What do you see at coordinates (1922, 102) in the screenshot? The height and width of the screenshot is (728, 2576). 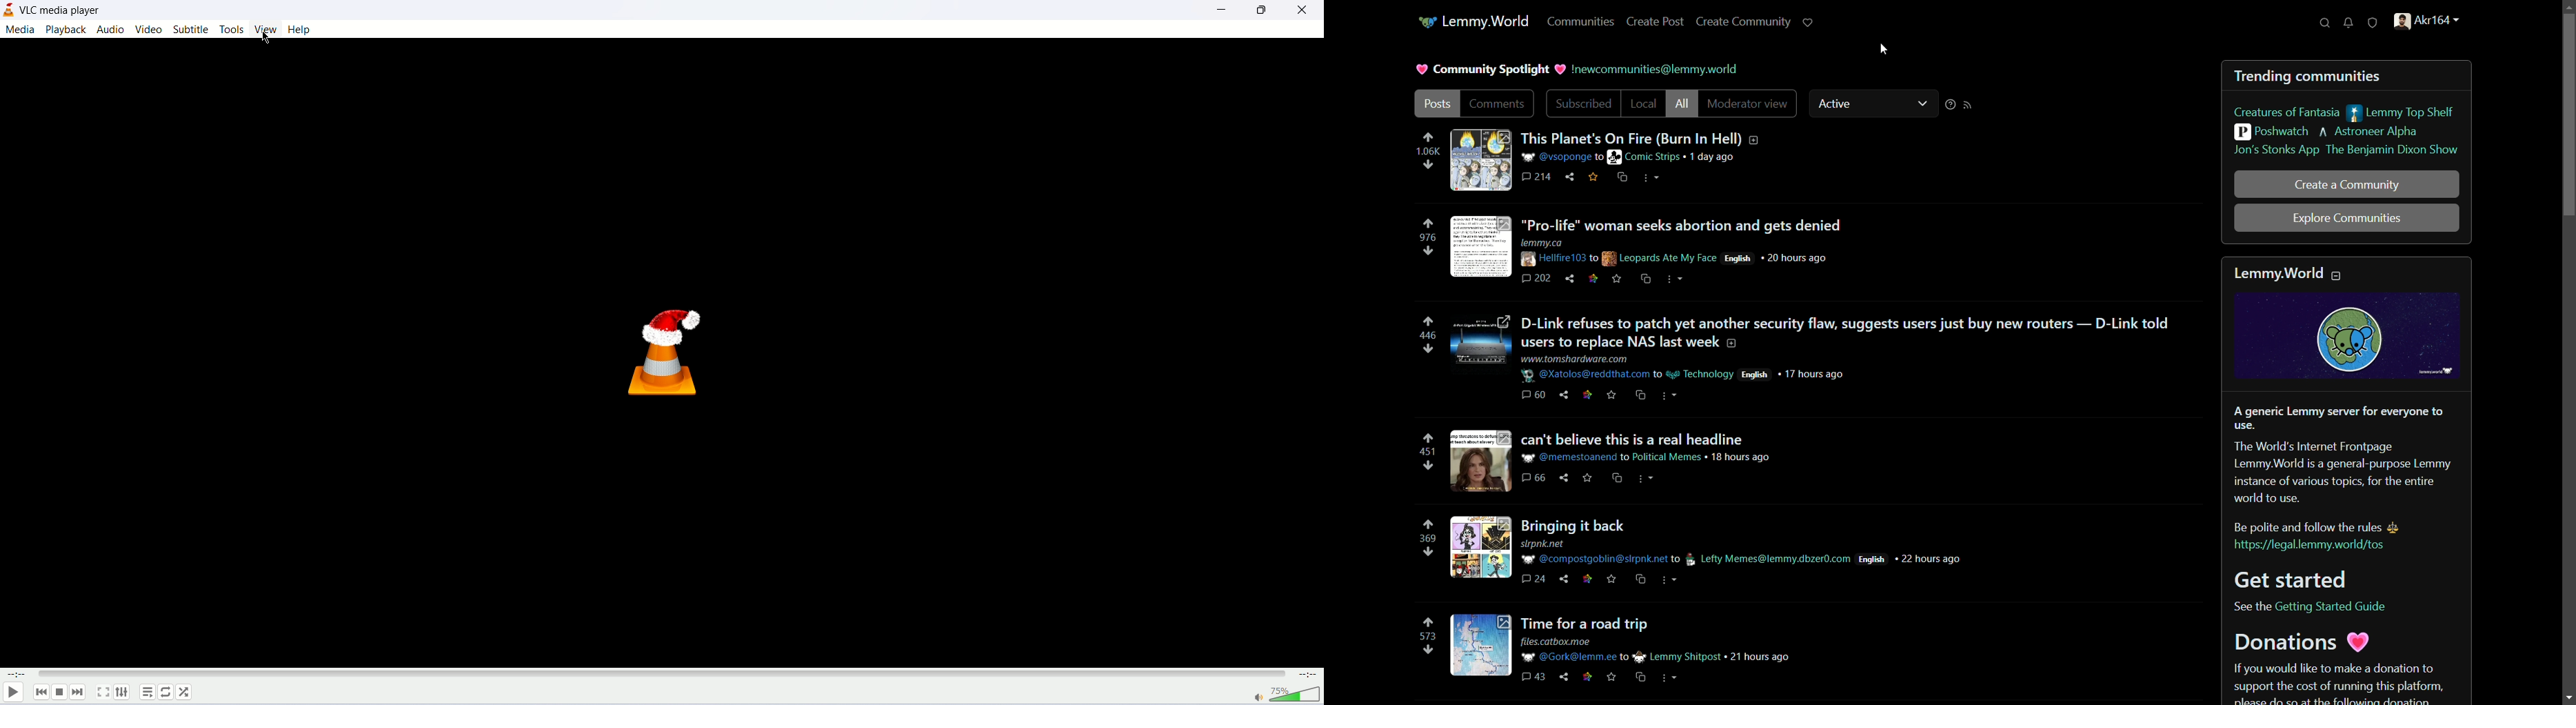 I see `dropdown` at bounding box center [1922, 102].